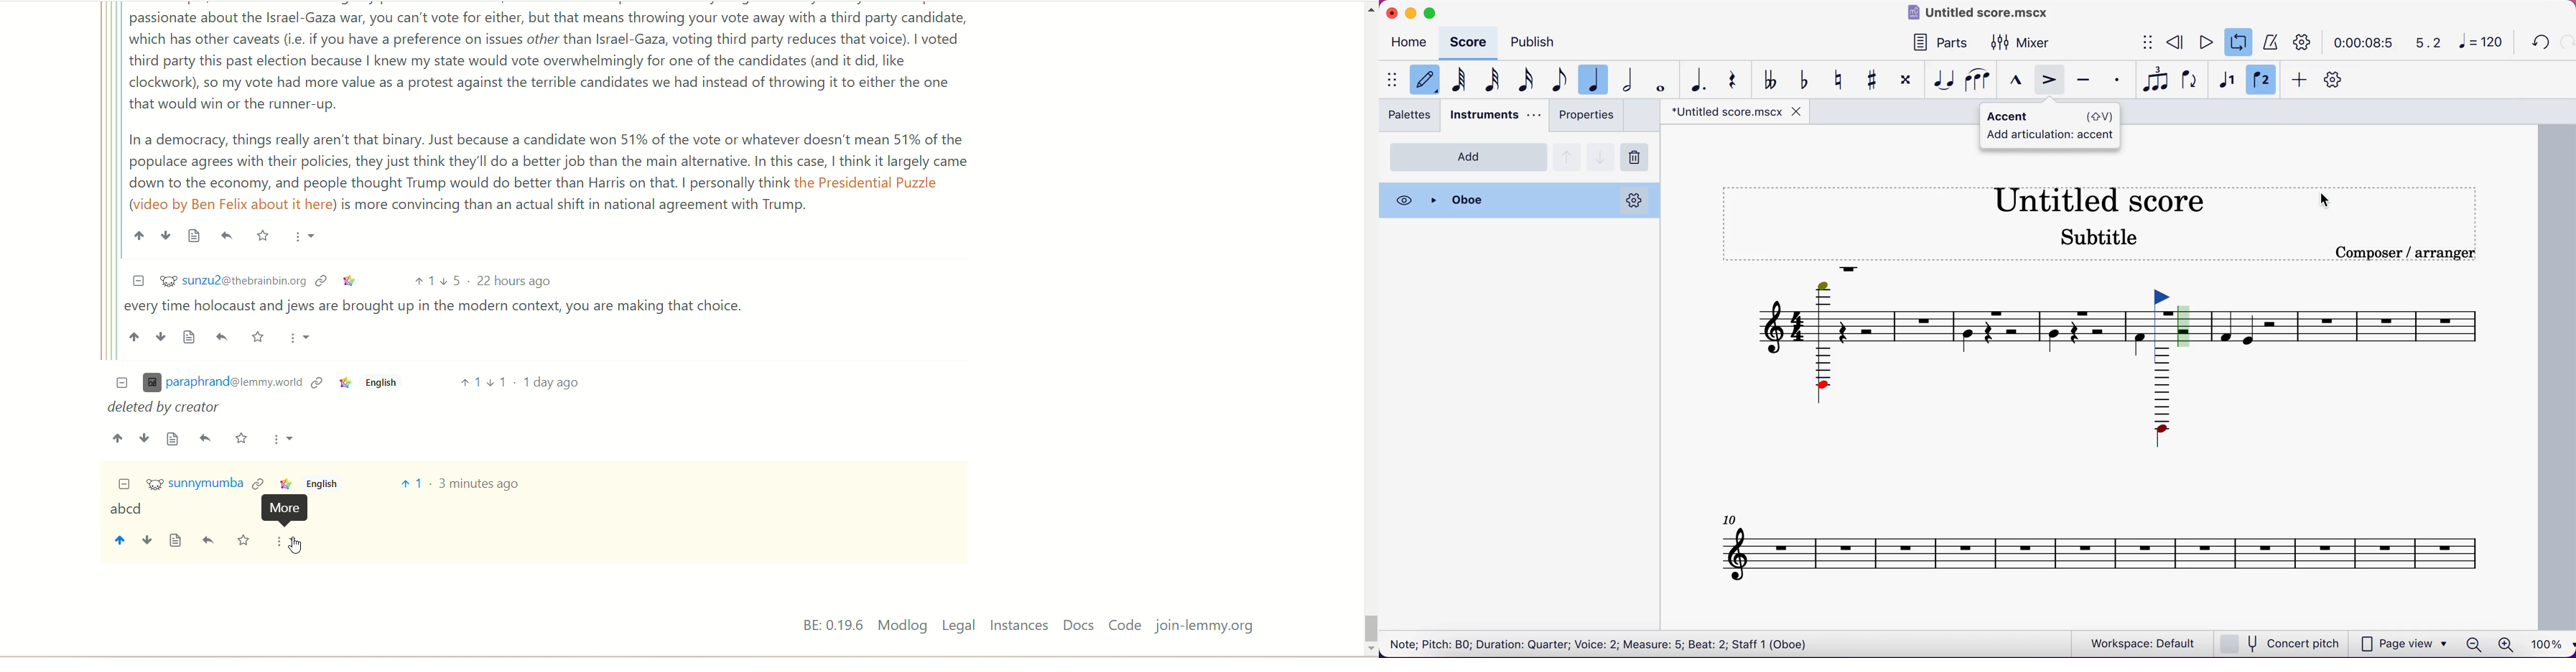 The image size is (2576, 672). Describe the element at coordinates (2206, 41) in the screenshot. I see `play` at that location.